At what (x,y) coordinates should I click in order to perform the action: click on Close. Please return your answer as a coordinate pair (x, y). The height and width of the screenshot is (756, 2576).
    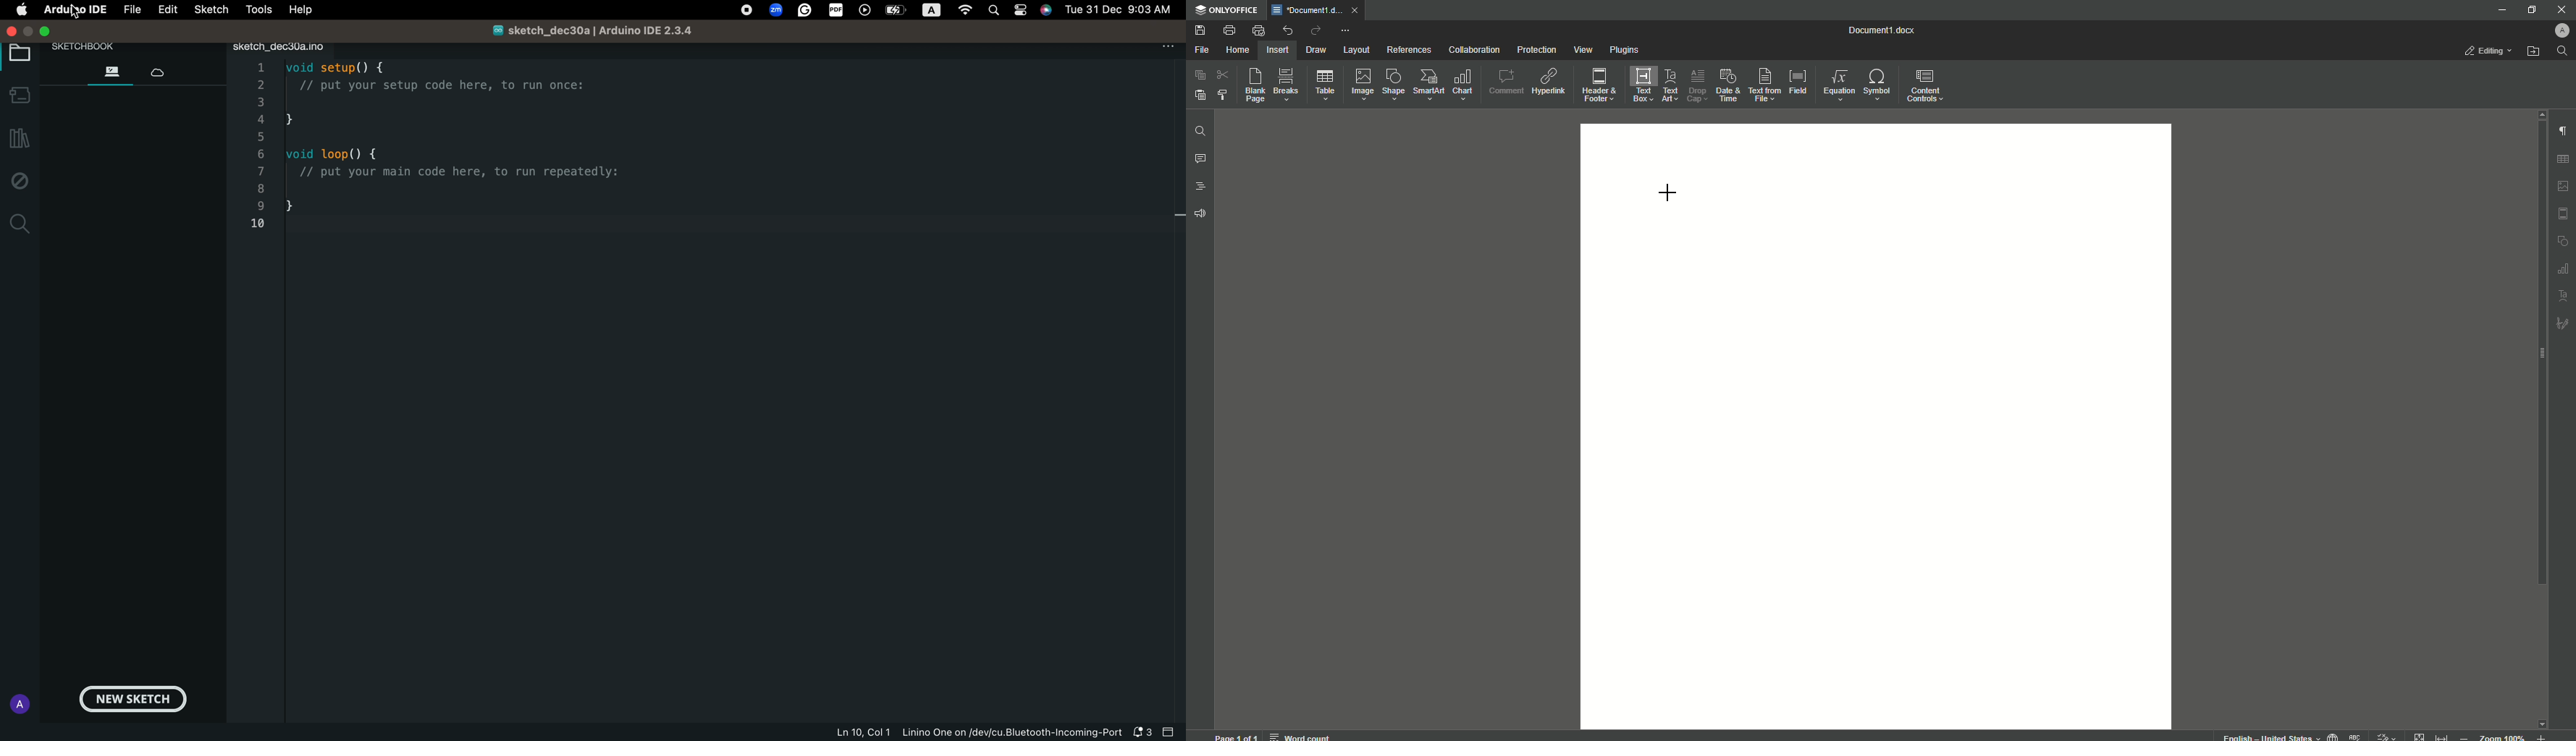
    Looking at the image, I should click on (2561, 9).